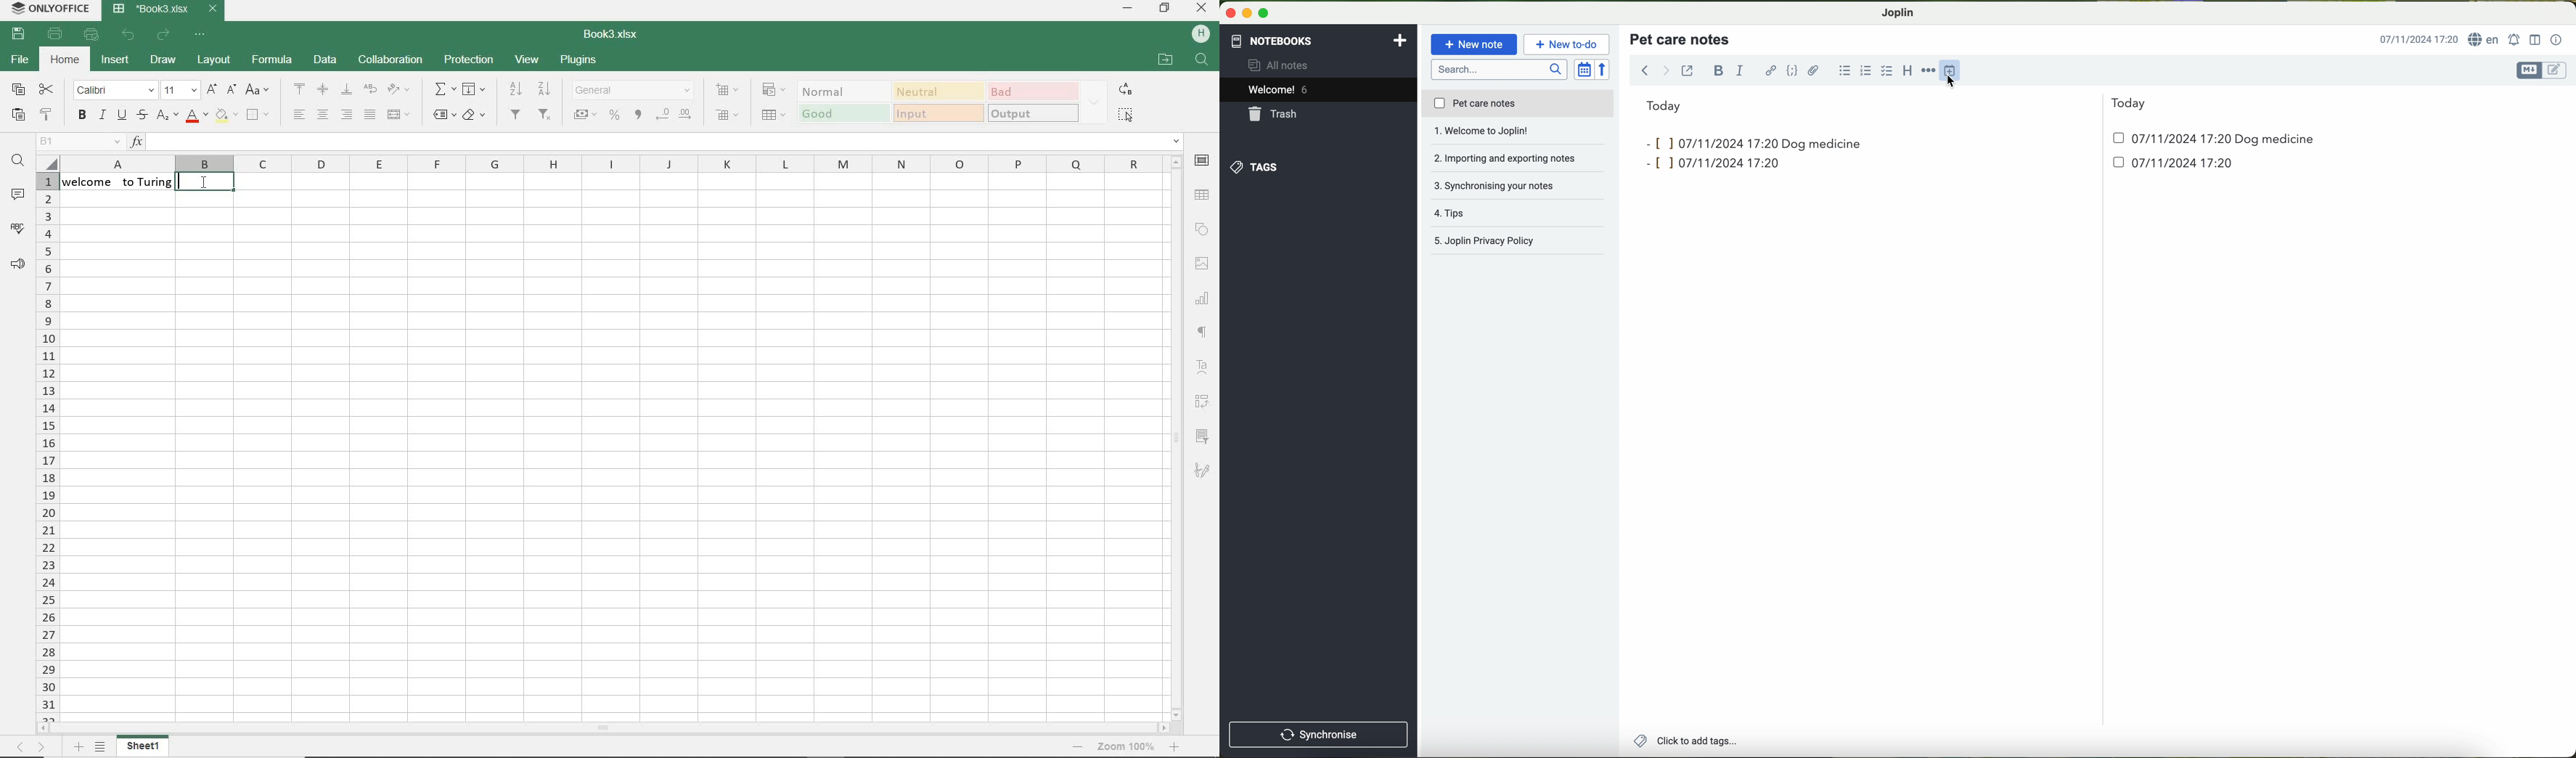 Image resolution: width=2576 pixels, height=784 pixels. I want to click on summation, so click(443, 91).